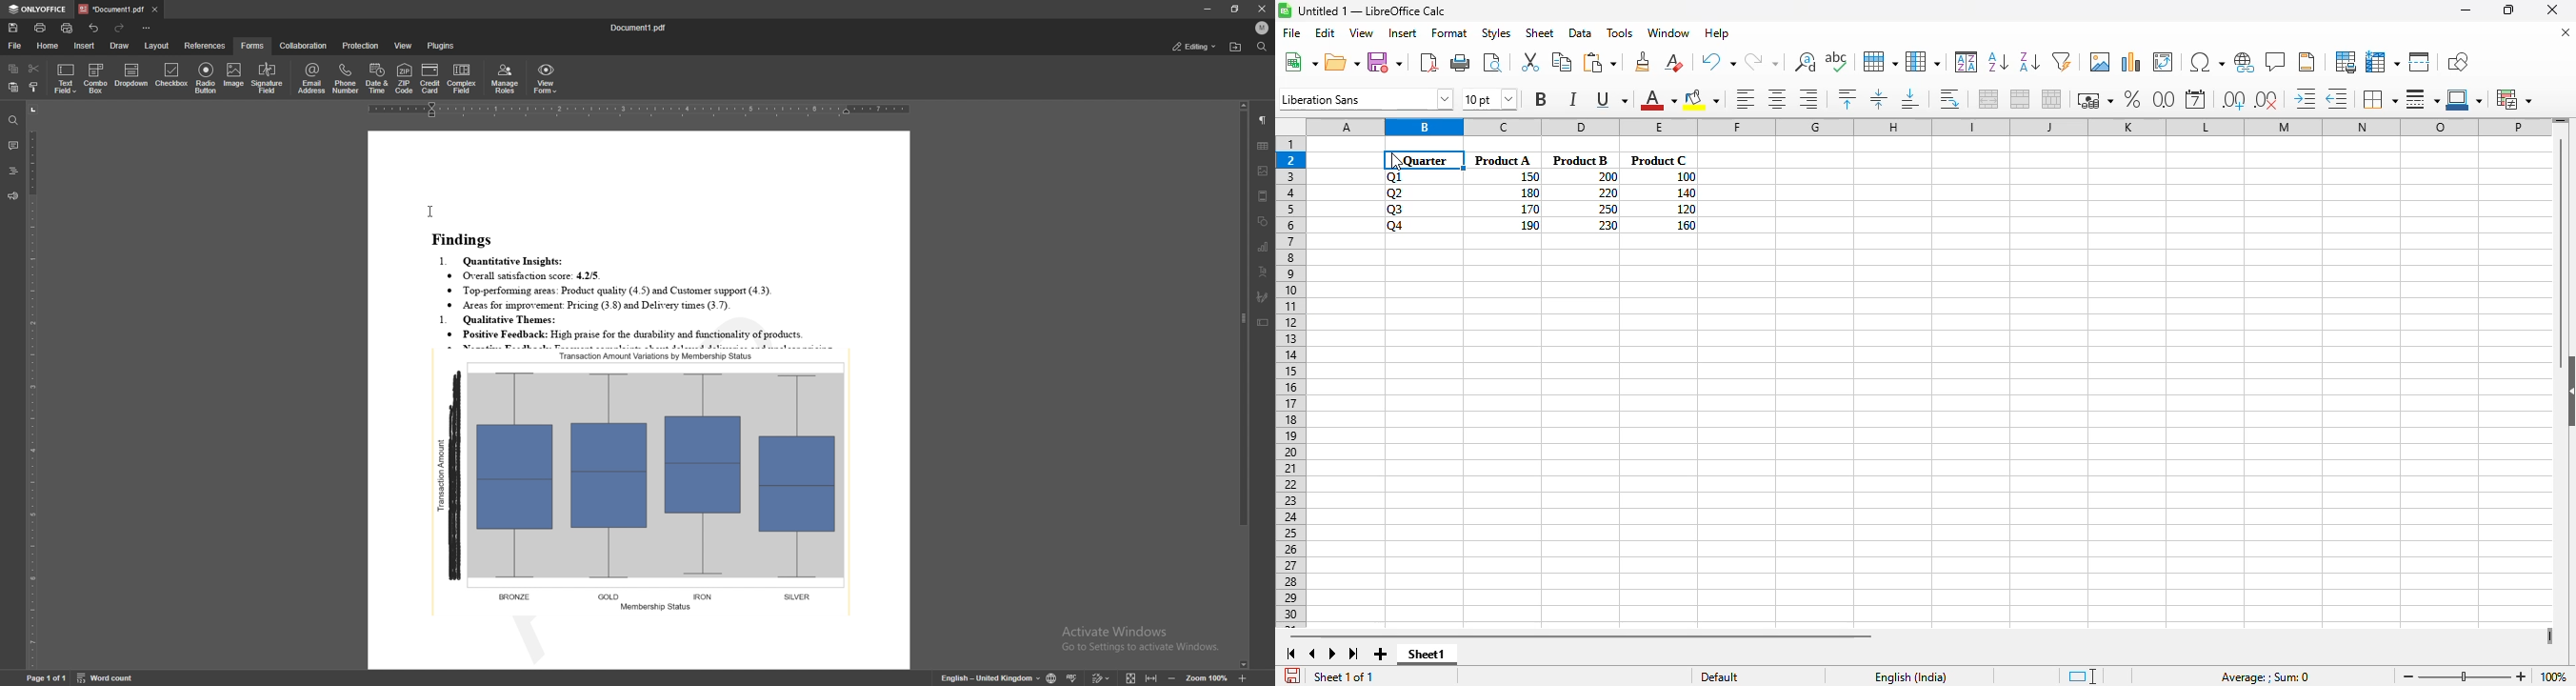 This screenshot has width=2576, height=700. I want to click on customize toolbar, so click(147, 29).